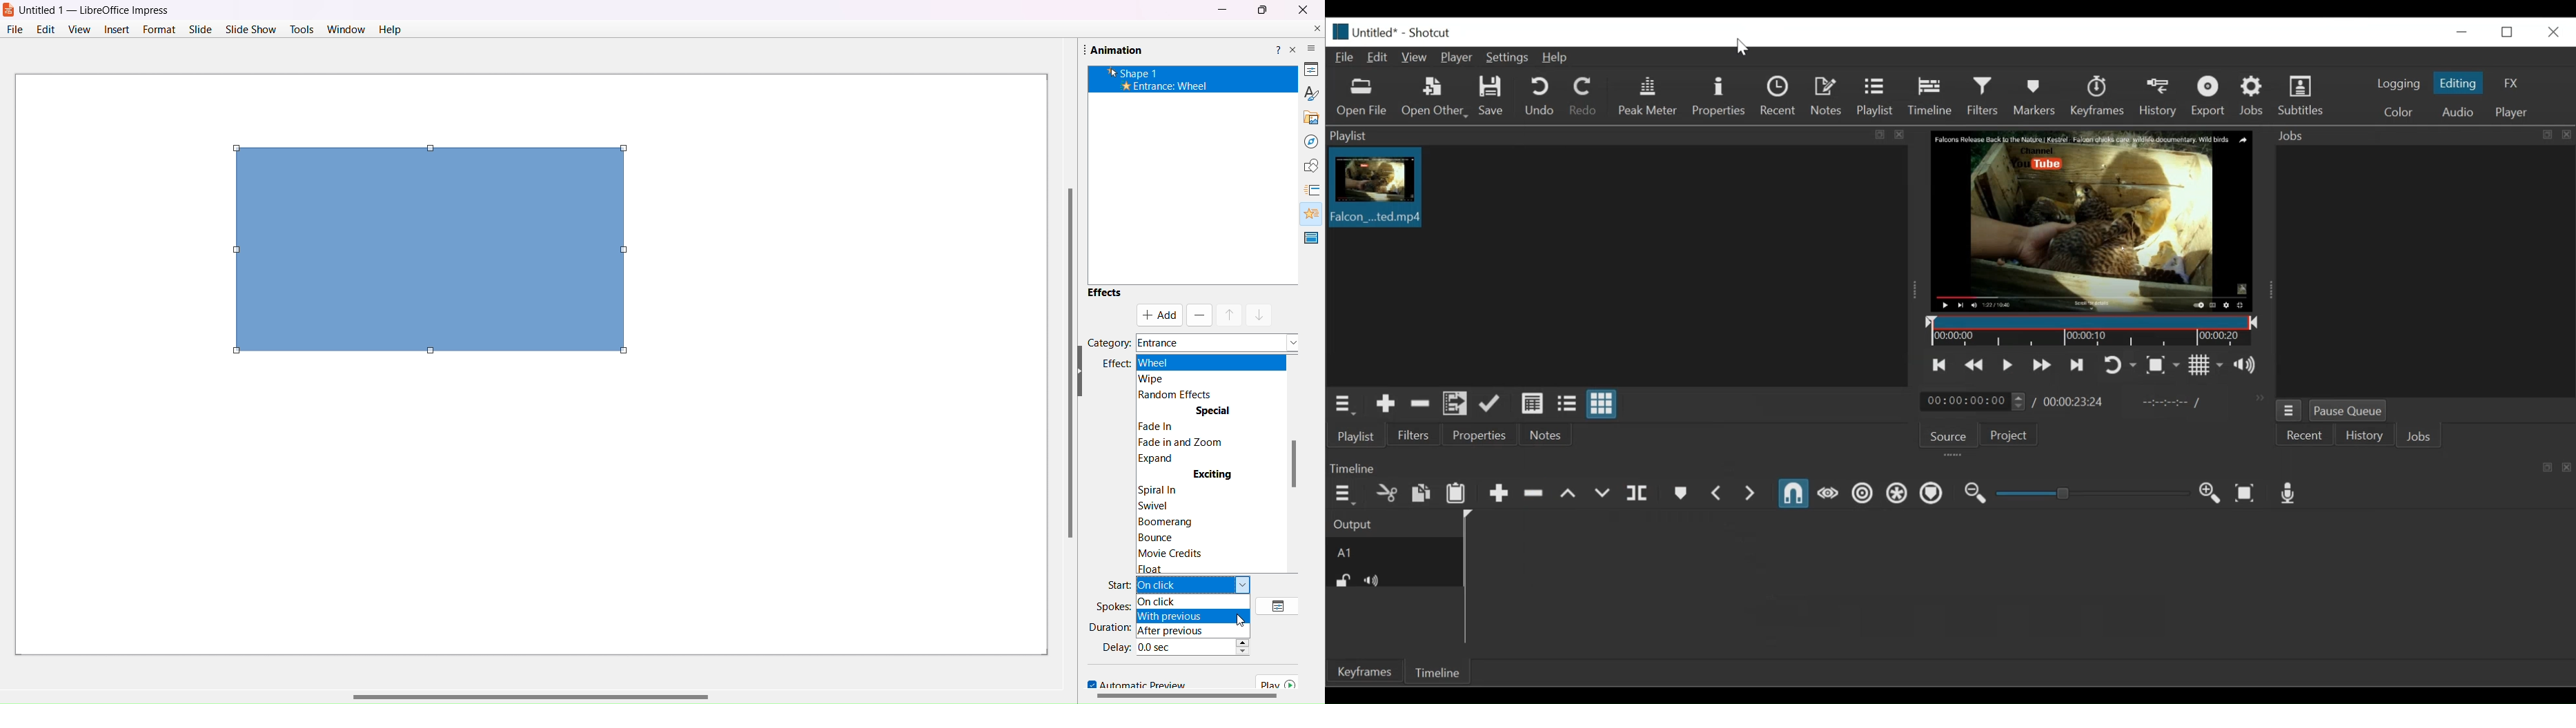 Image resolution: width=2576 pixels, height=728 pixels. What do you see at coordinates (1718, 493) in the screenshot?
I see `Previous marker` at bounding box center [1718, 493].